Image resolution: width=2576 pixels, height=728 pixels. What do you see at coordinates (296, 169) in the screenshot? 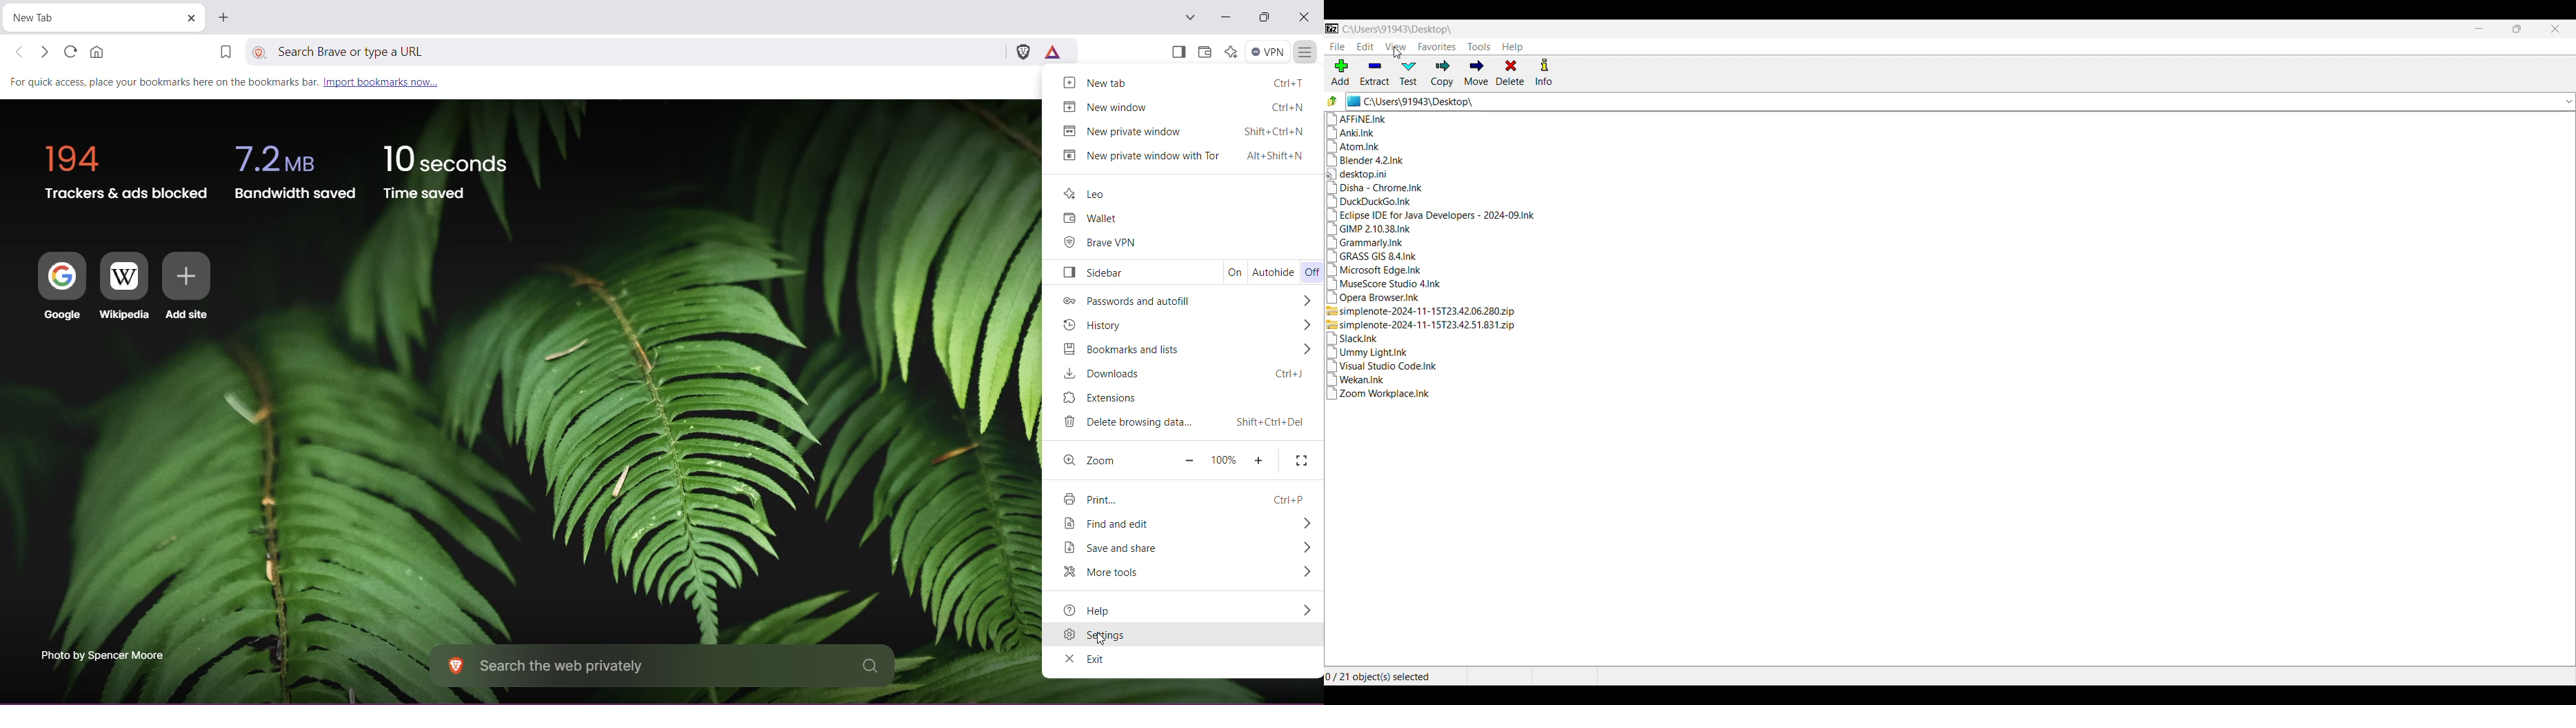
I see `7.2 MB Bandwidth saved` at bounding box center [296, 169].